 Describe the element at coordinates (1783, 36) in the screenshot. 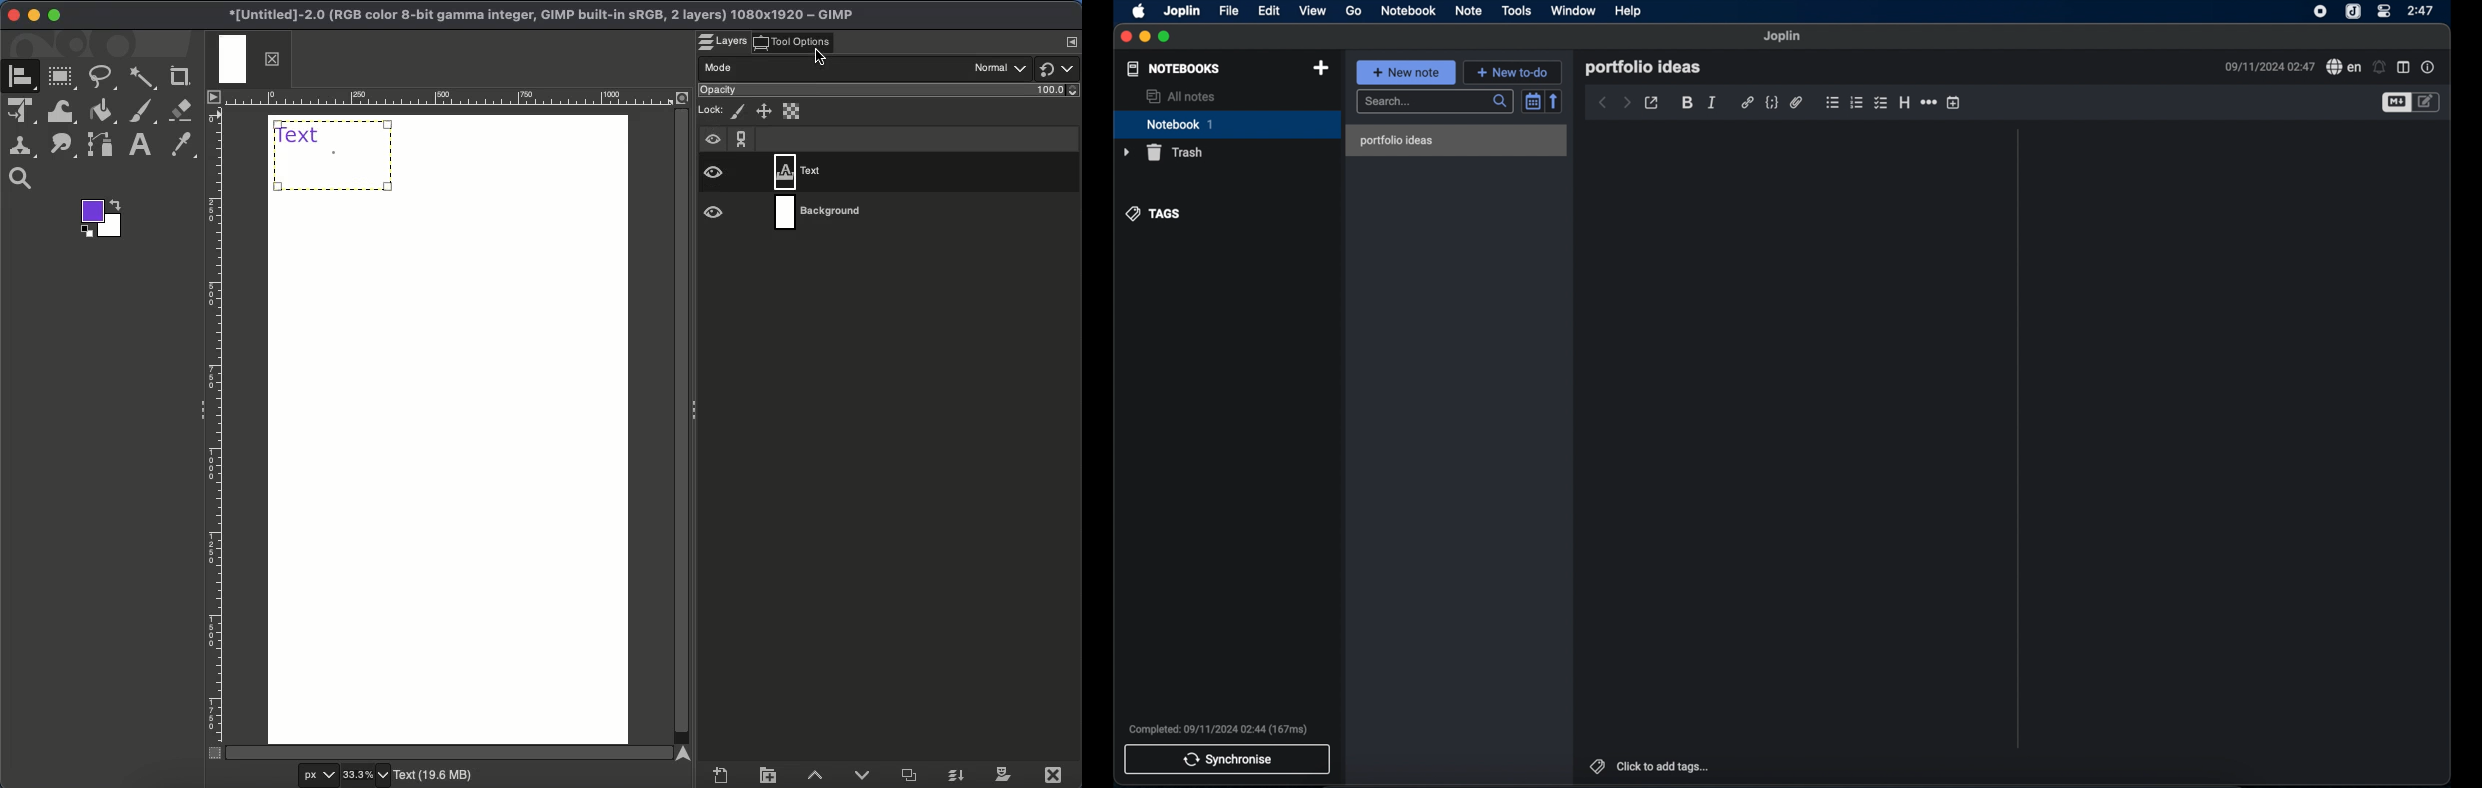

I see `joplin` at that location.